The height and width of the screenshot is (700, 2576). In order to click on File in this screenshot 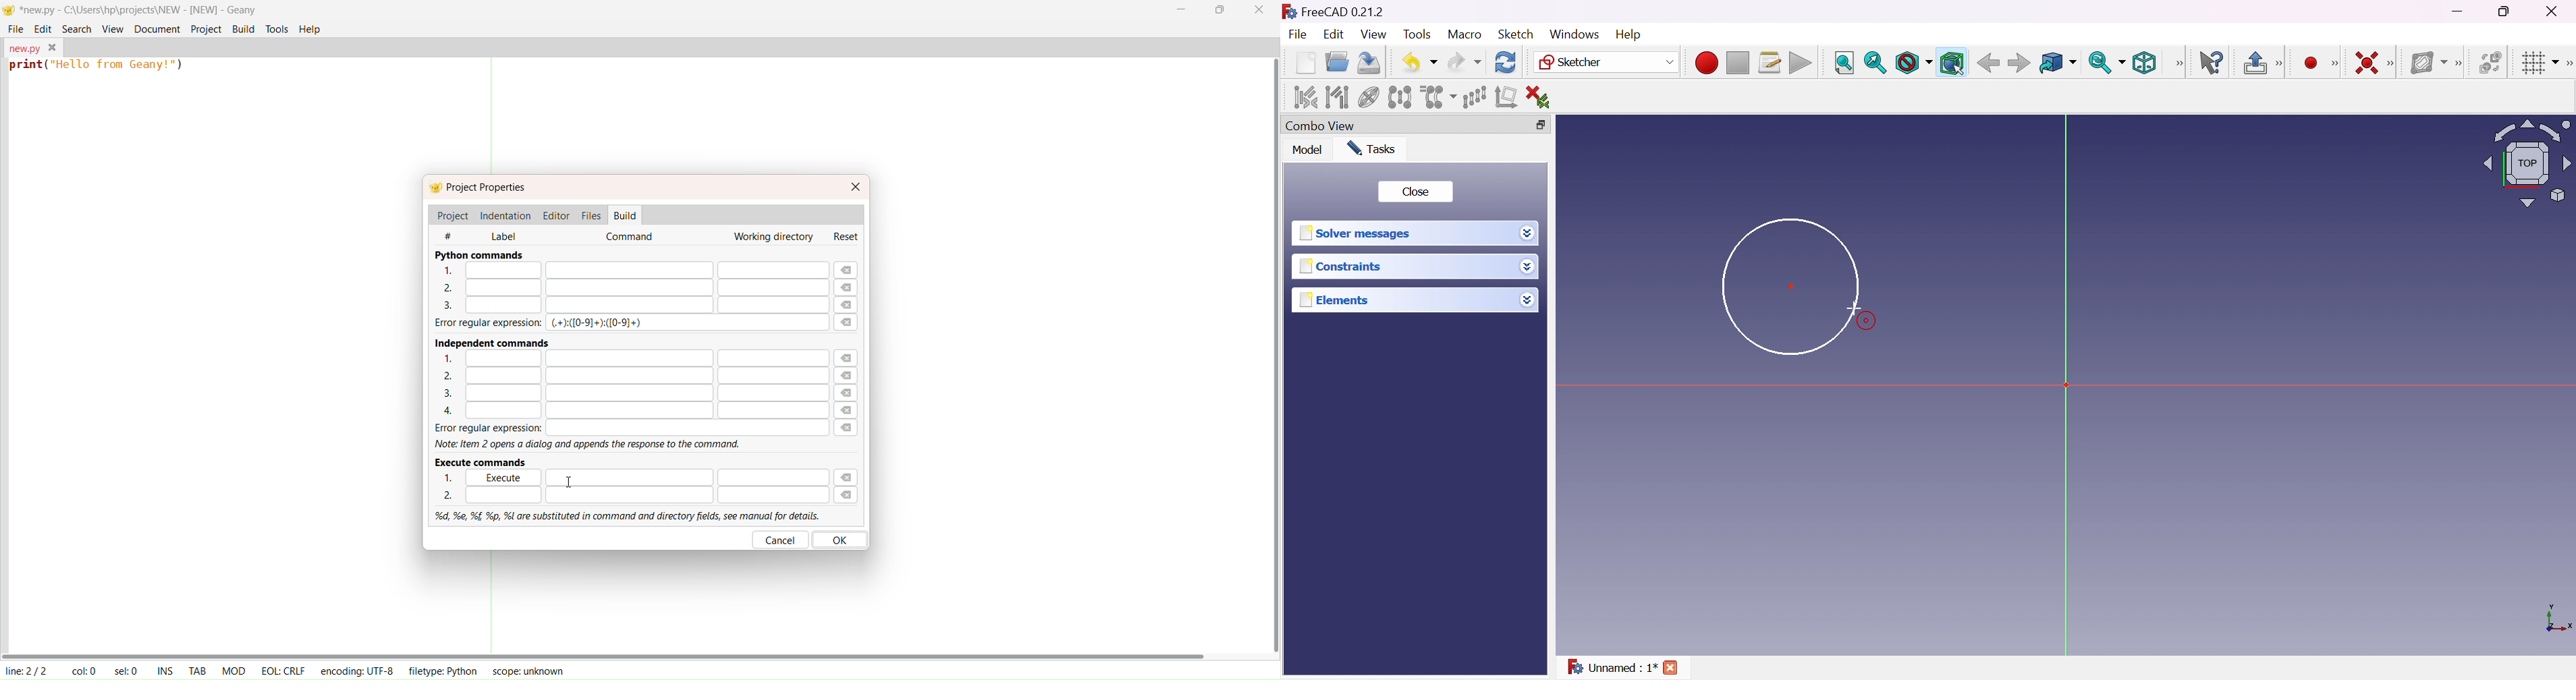, I will do `click(1298, 34)`.